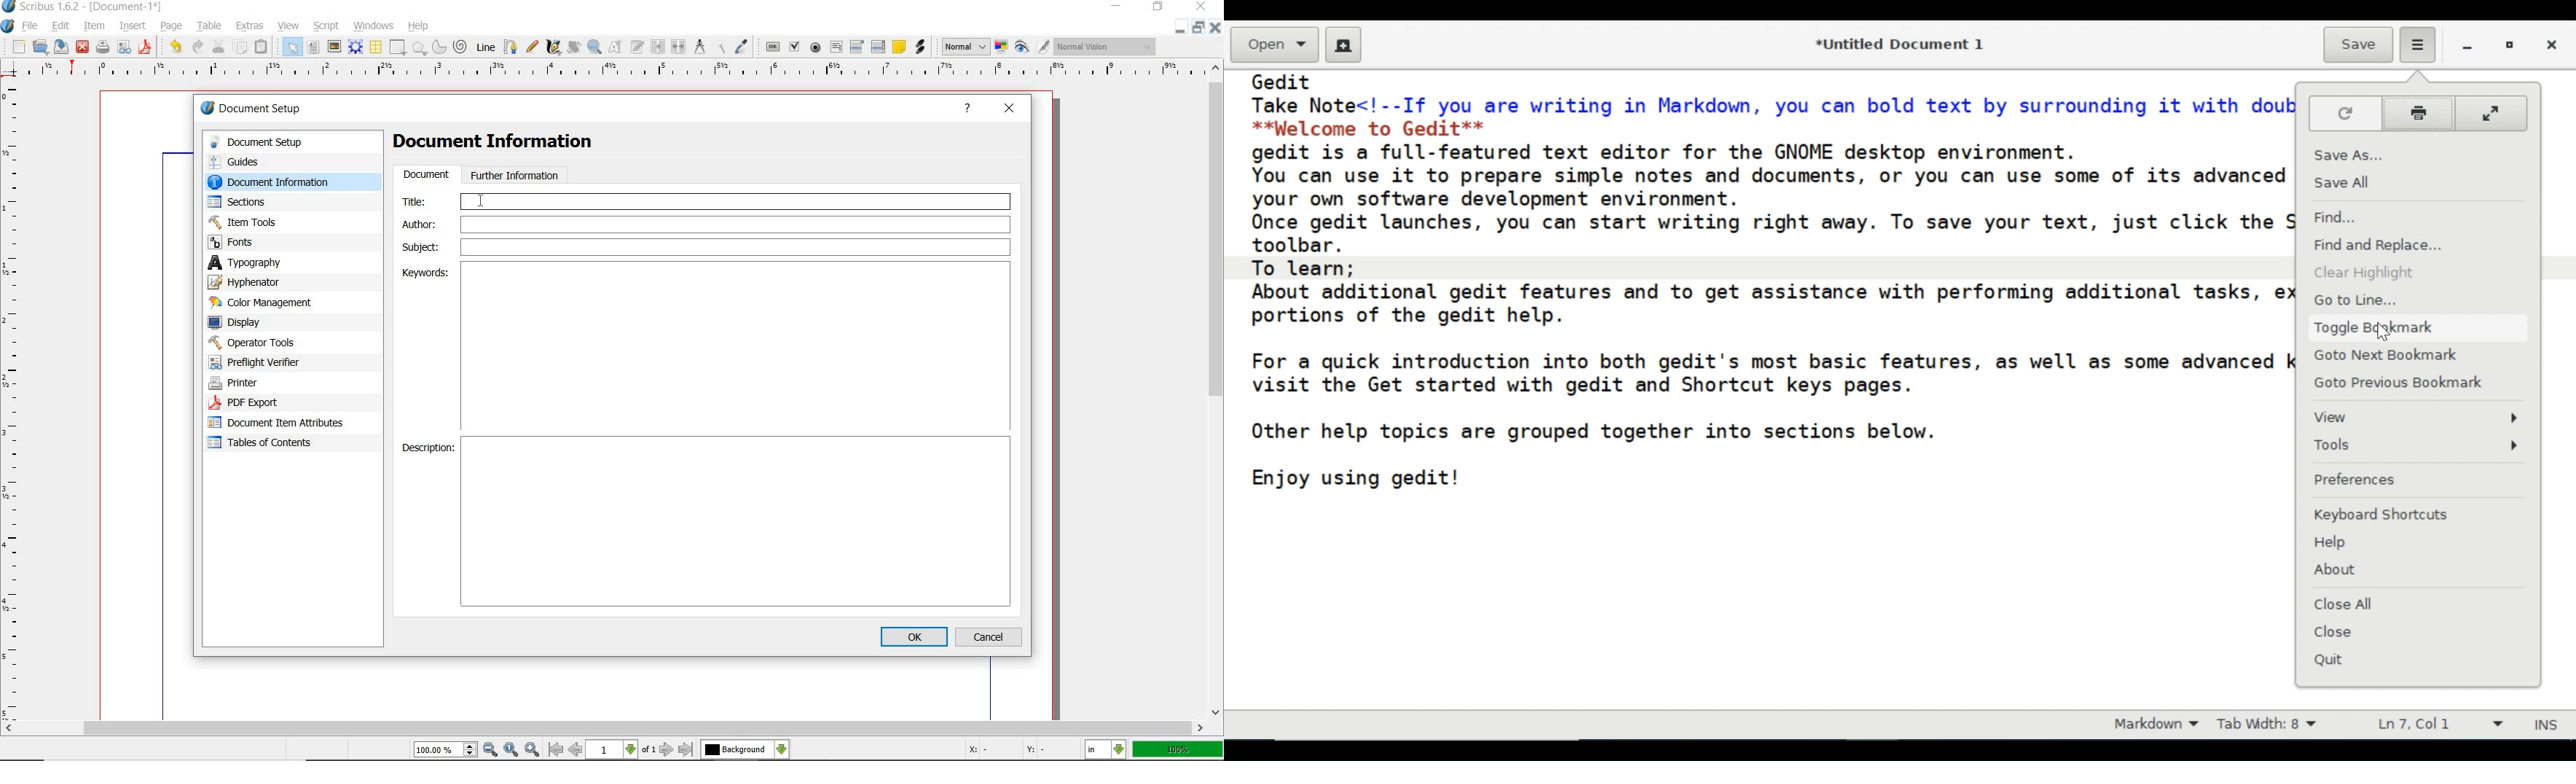 The image size is (2576, 784). I want to click on Bezier curve, so click(510, 47).